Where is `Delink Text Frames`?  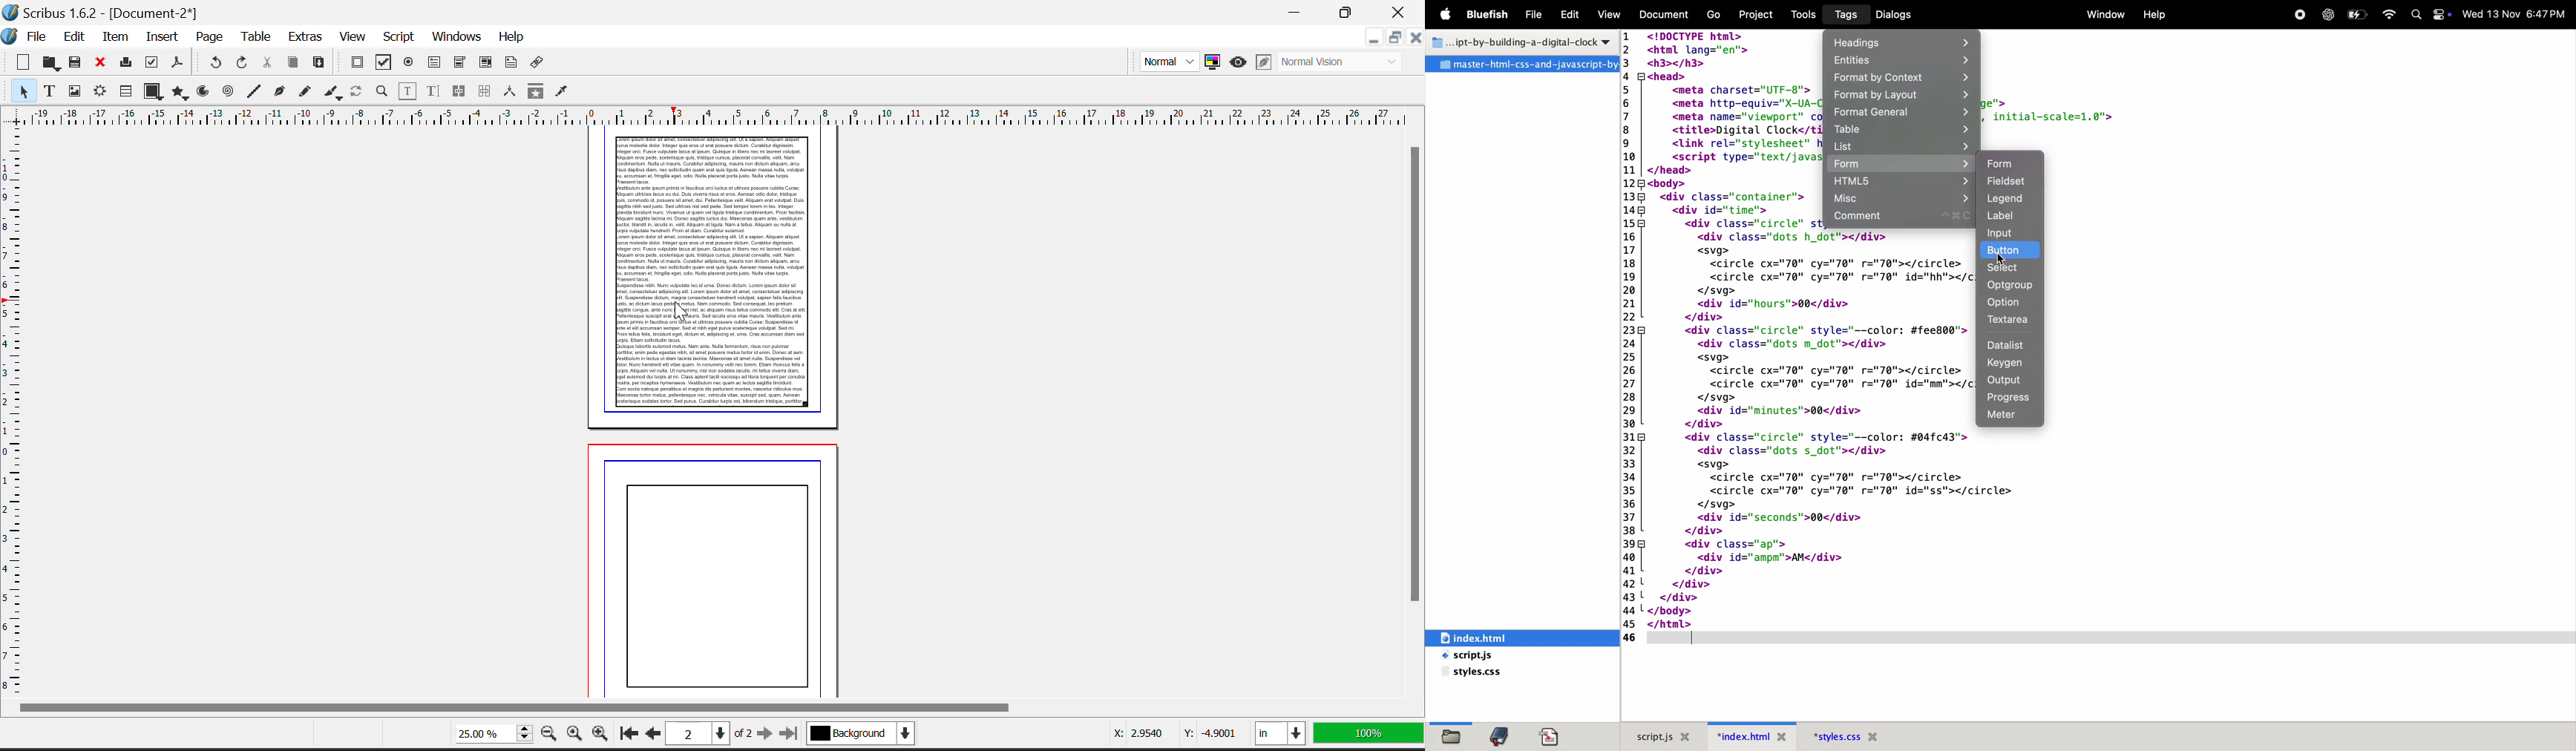
Delink Text Frames is located at coordinates (486, 91).